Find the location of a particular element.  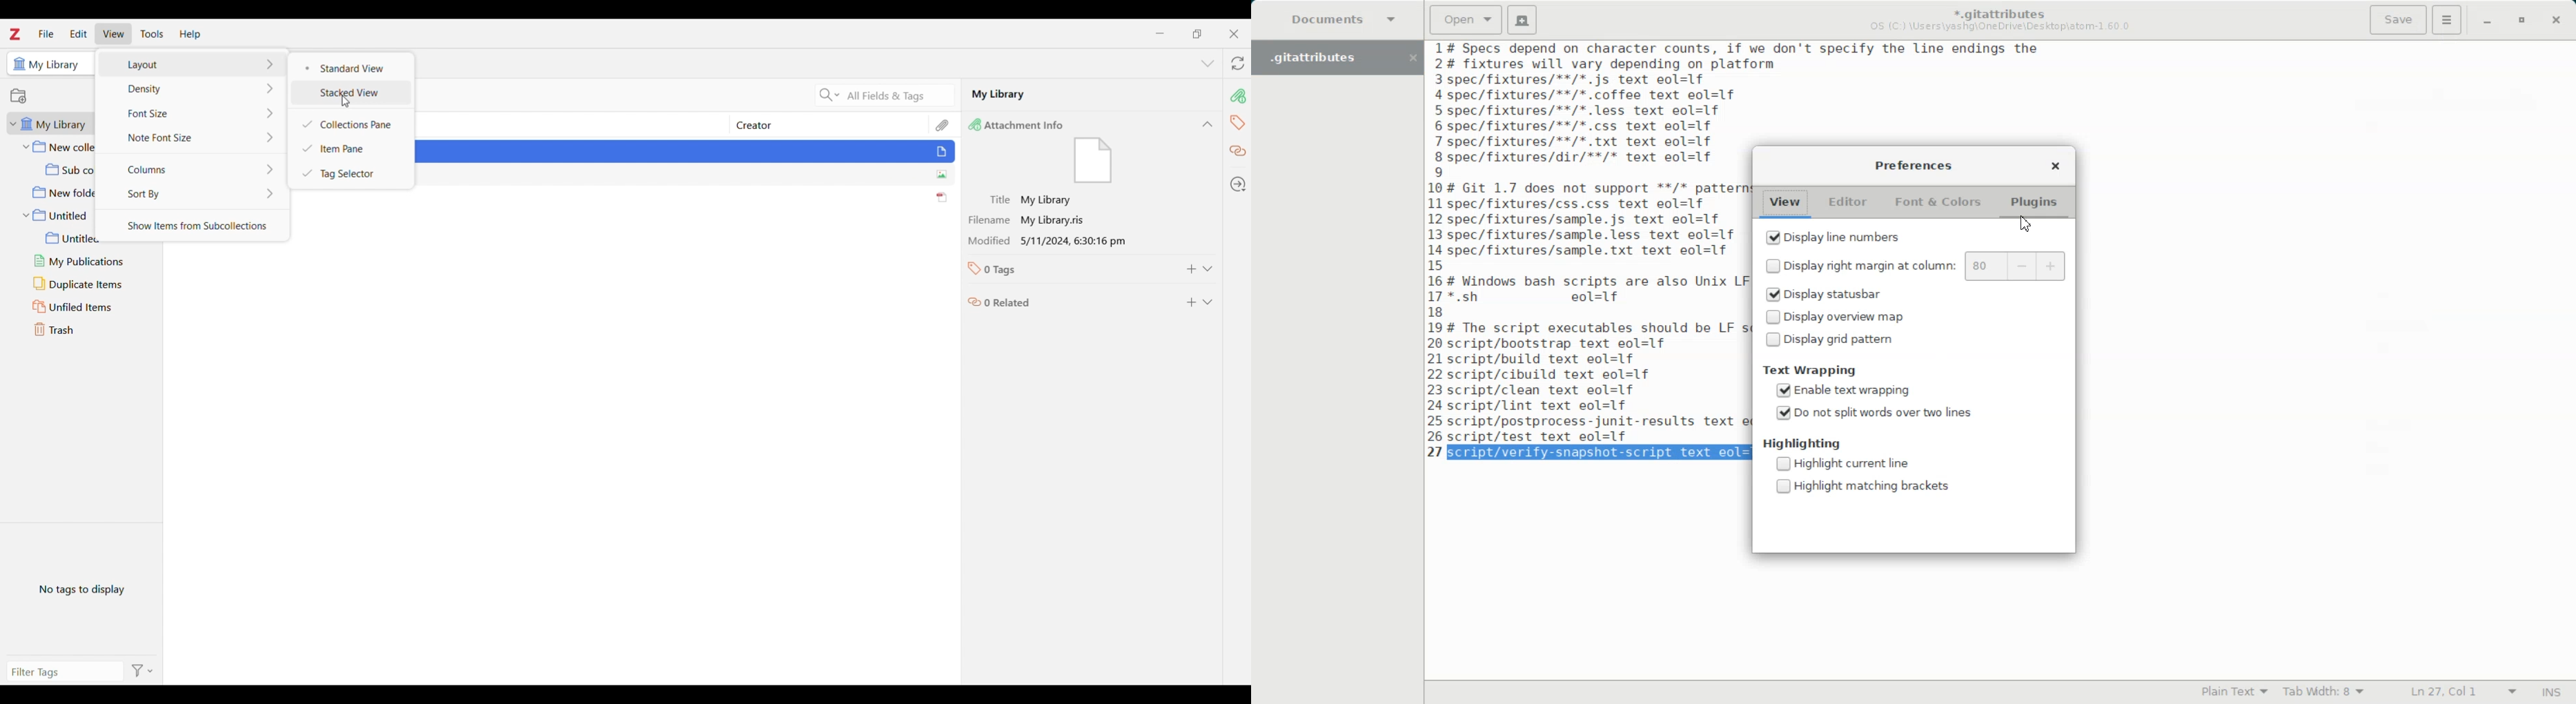

Creator column is located at coordinates (817, 125).